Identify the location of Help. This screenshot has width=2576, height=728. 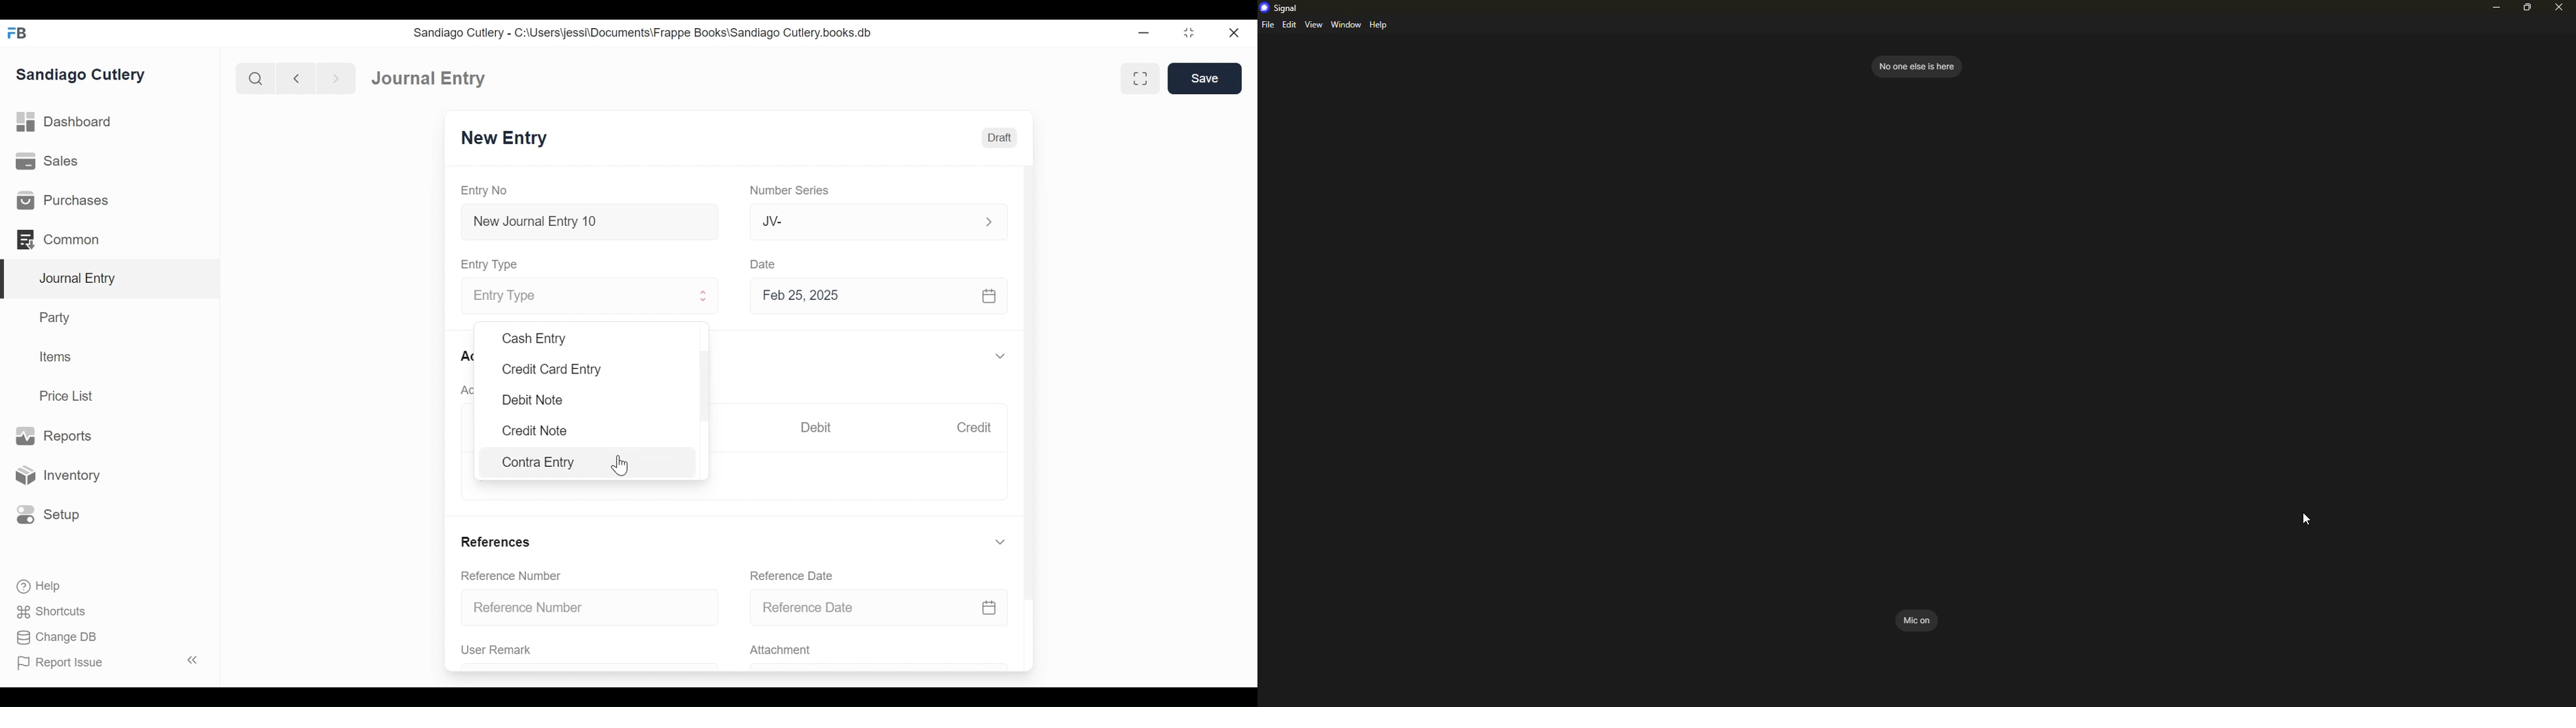
(37, 585).